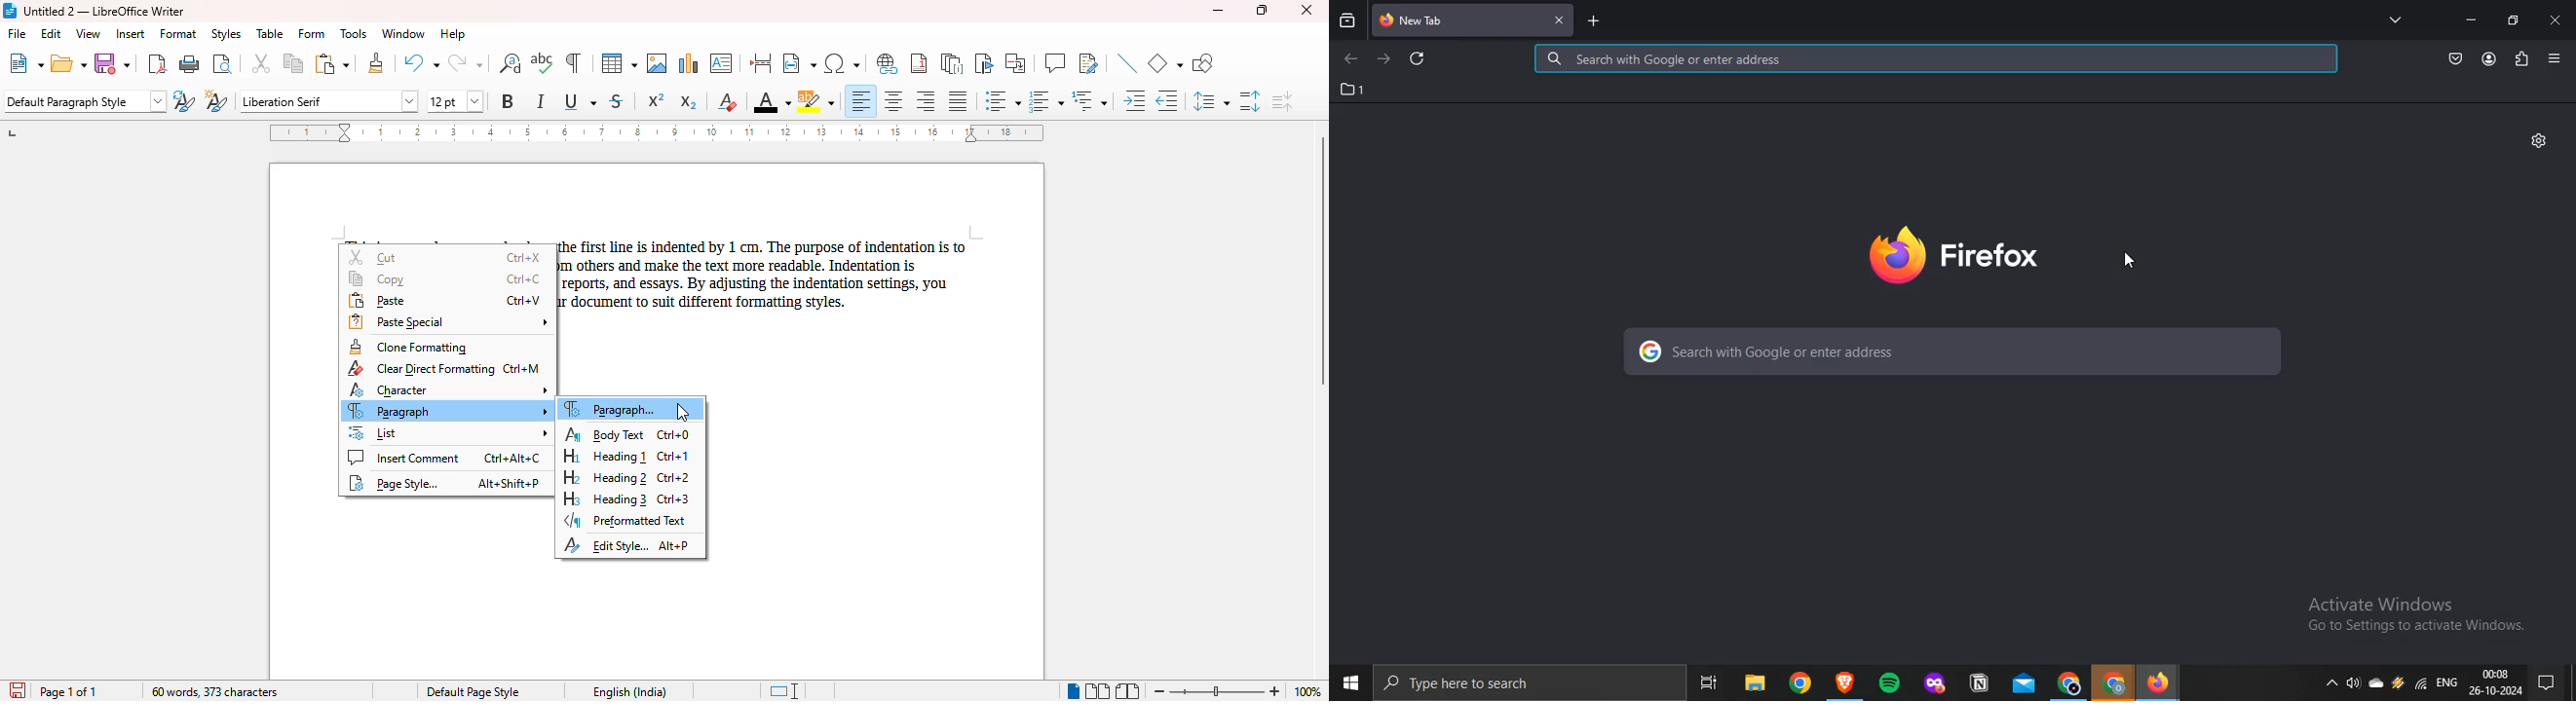 This screenshot has height=728, width=2576. What do you see at coordinates (682, 412) in the screenshot?
I see `cursor` at bounding box center [682, 412].